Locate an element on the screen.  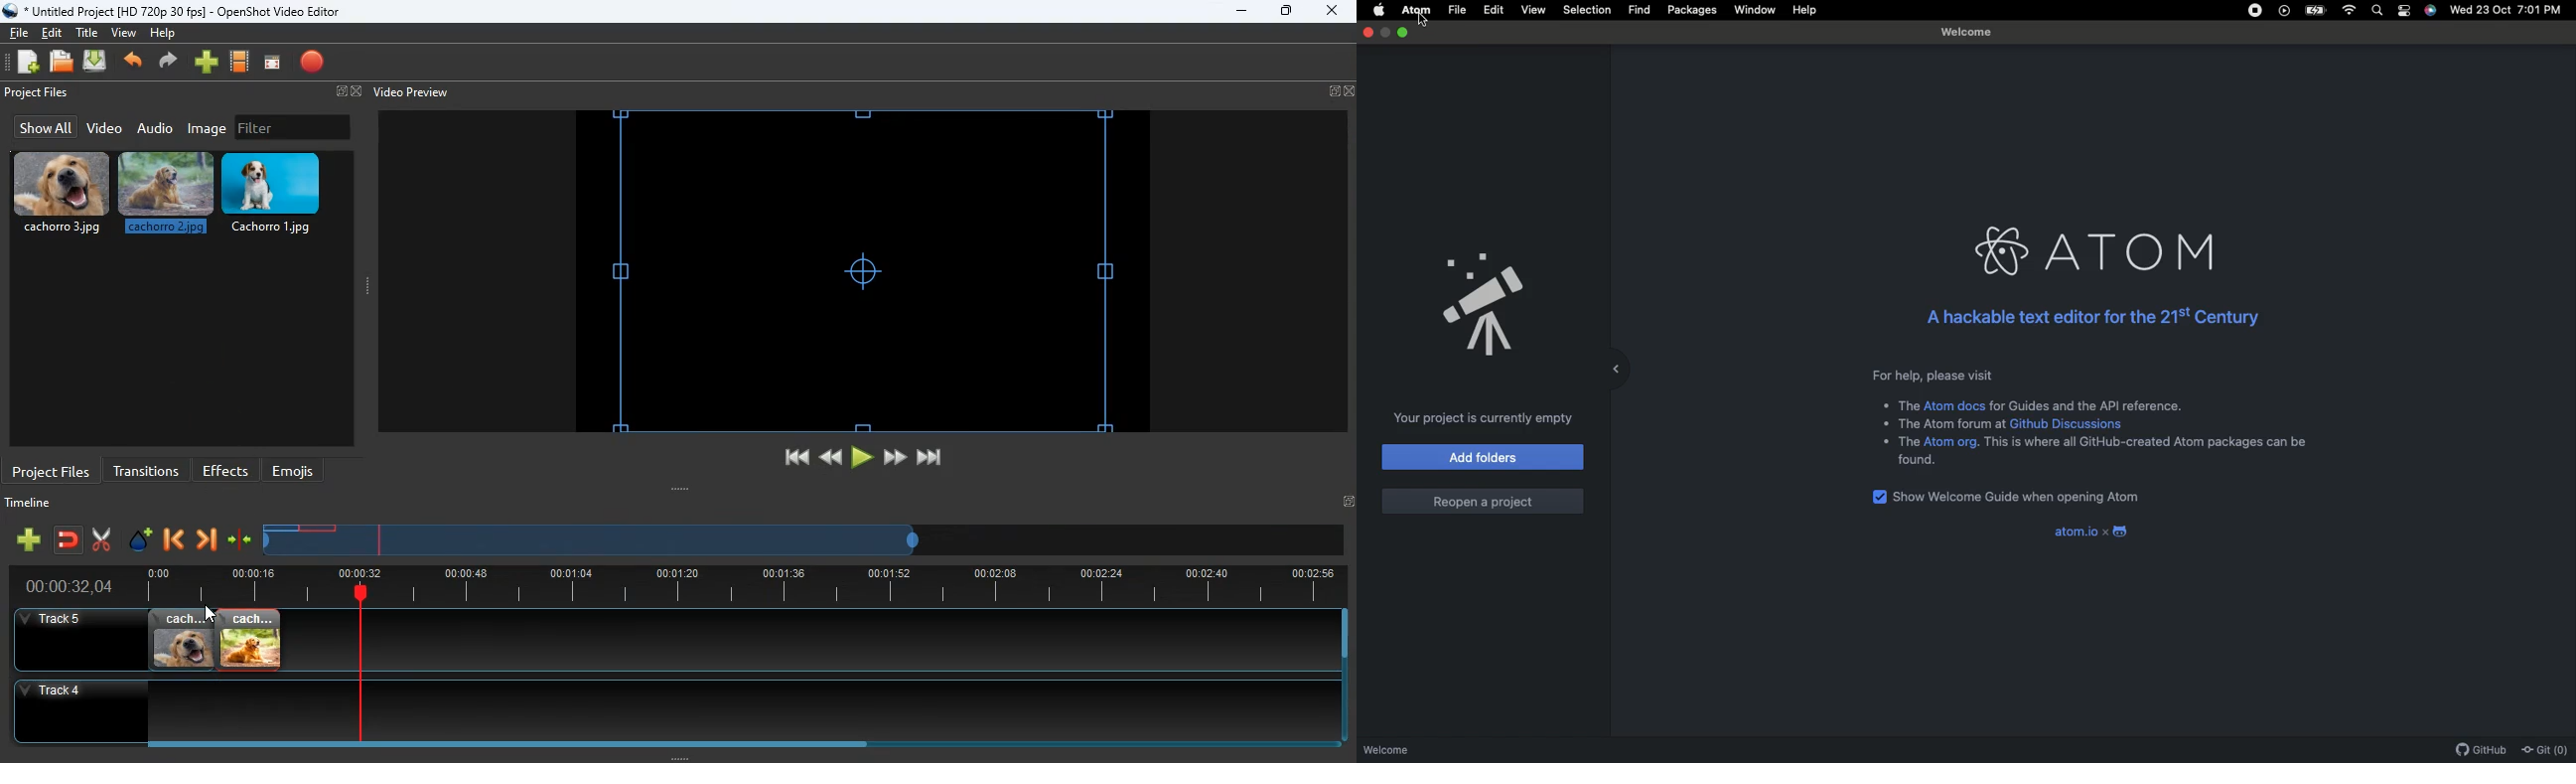
image timeline is located at coordinates (280, 528).